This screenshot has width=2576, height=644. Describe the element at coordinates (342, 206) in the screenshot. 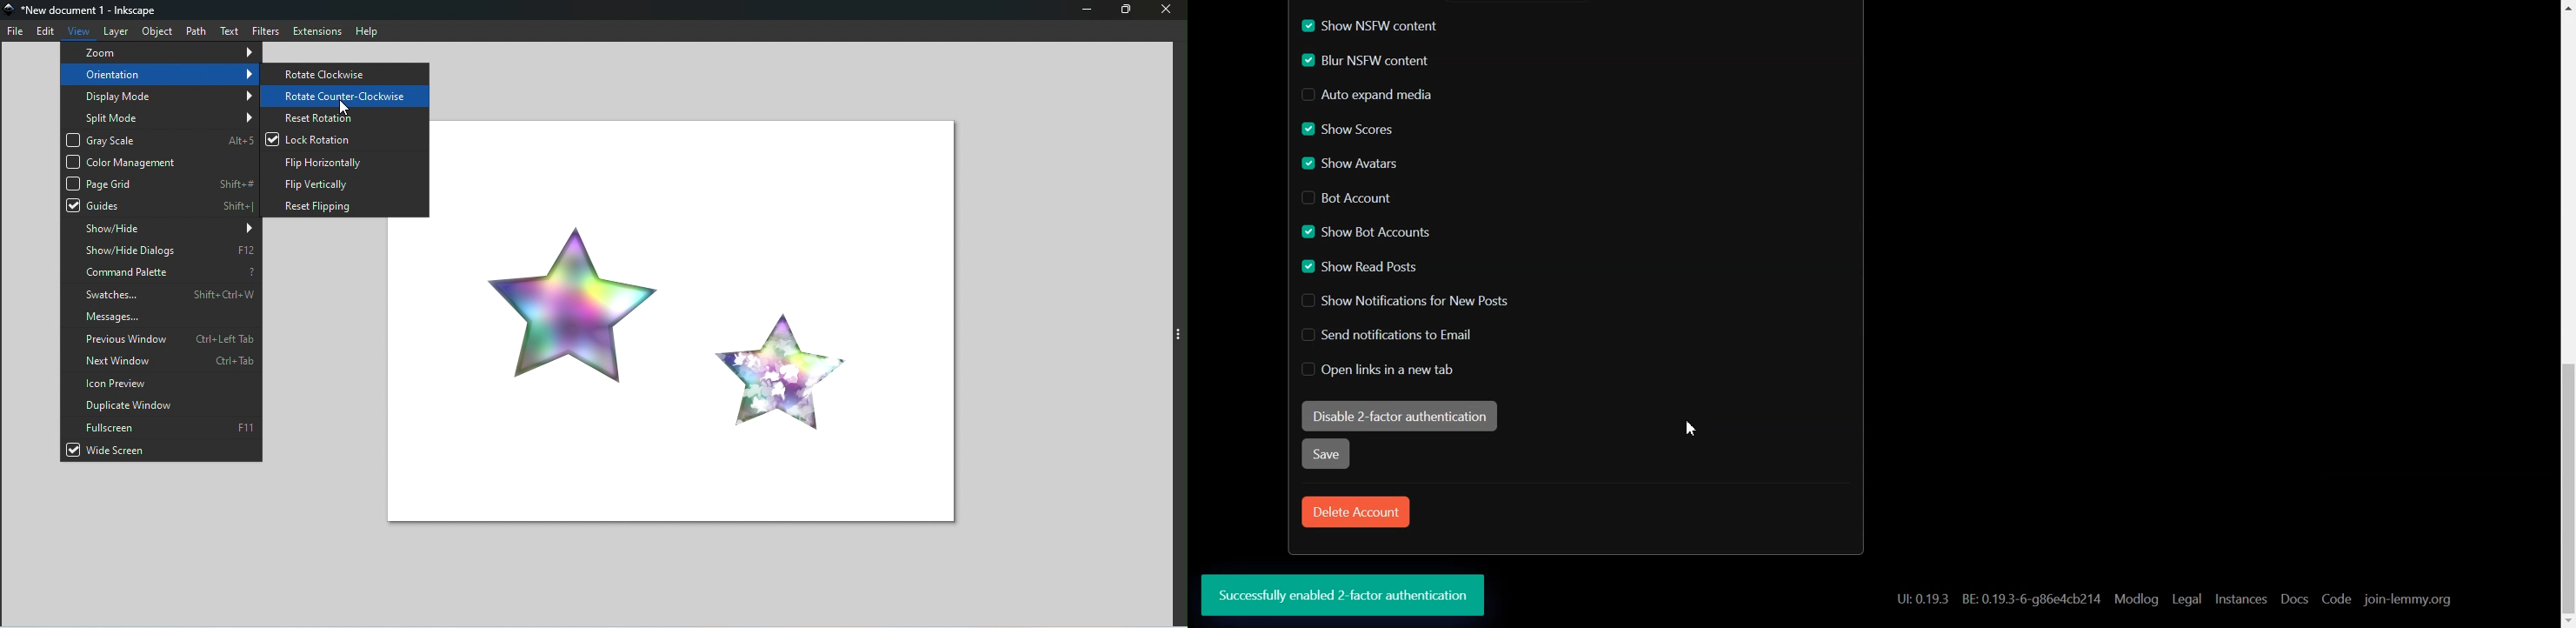

I see `Reset flipping` at that location.